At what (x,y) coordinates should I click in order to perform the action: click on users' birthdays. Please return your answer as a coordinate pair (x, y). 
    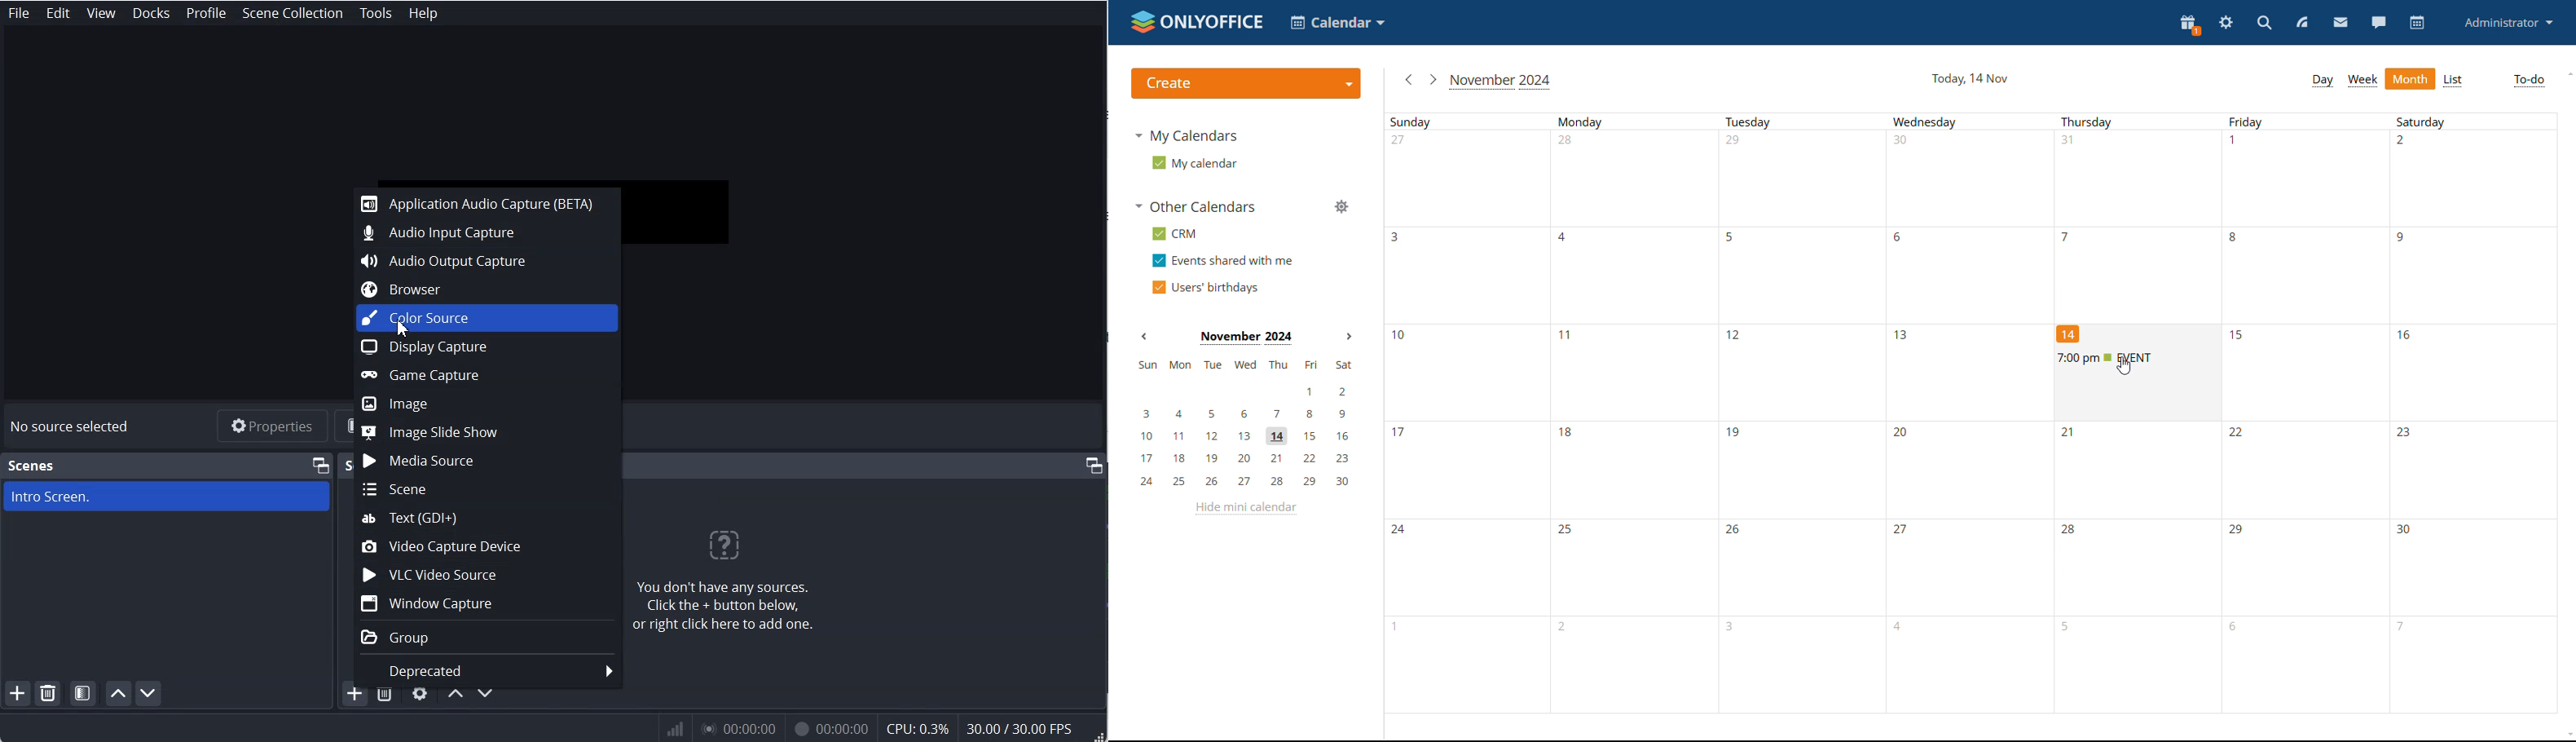
    Looking at the image, I should click on (1203, 288).